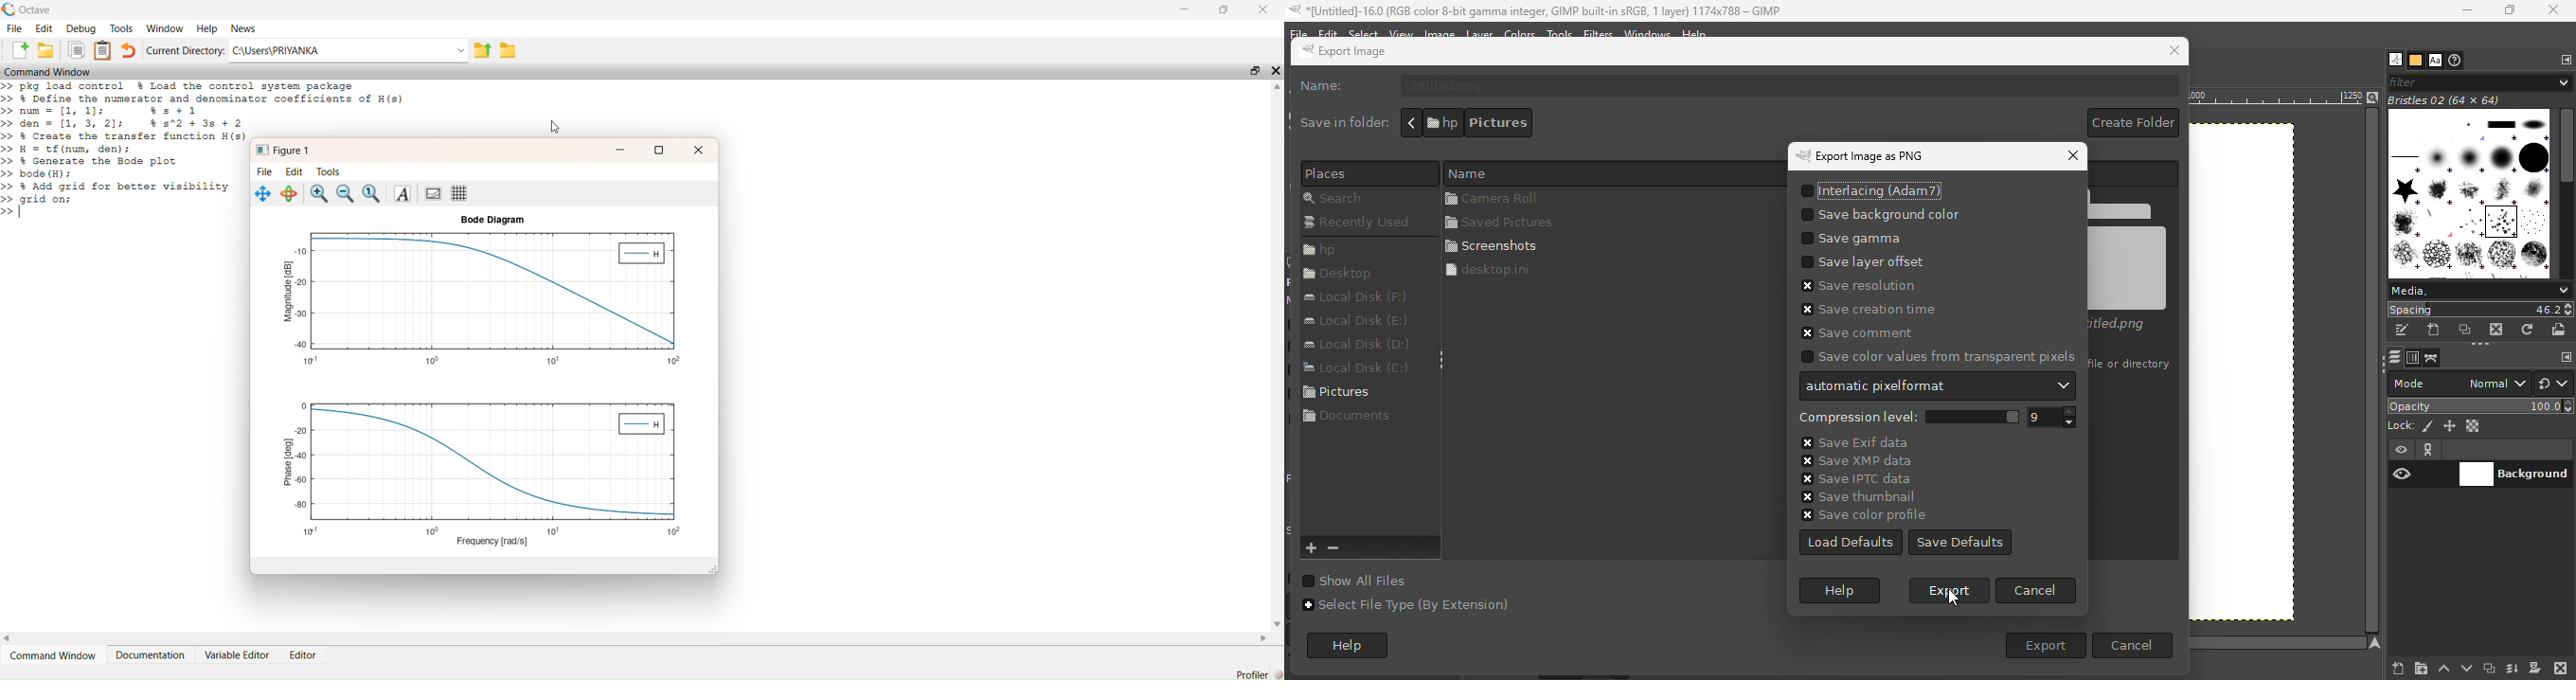  Describe the element at coordinates (262, 193) in the screenshot. I see `Pan` at that location.